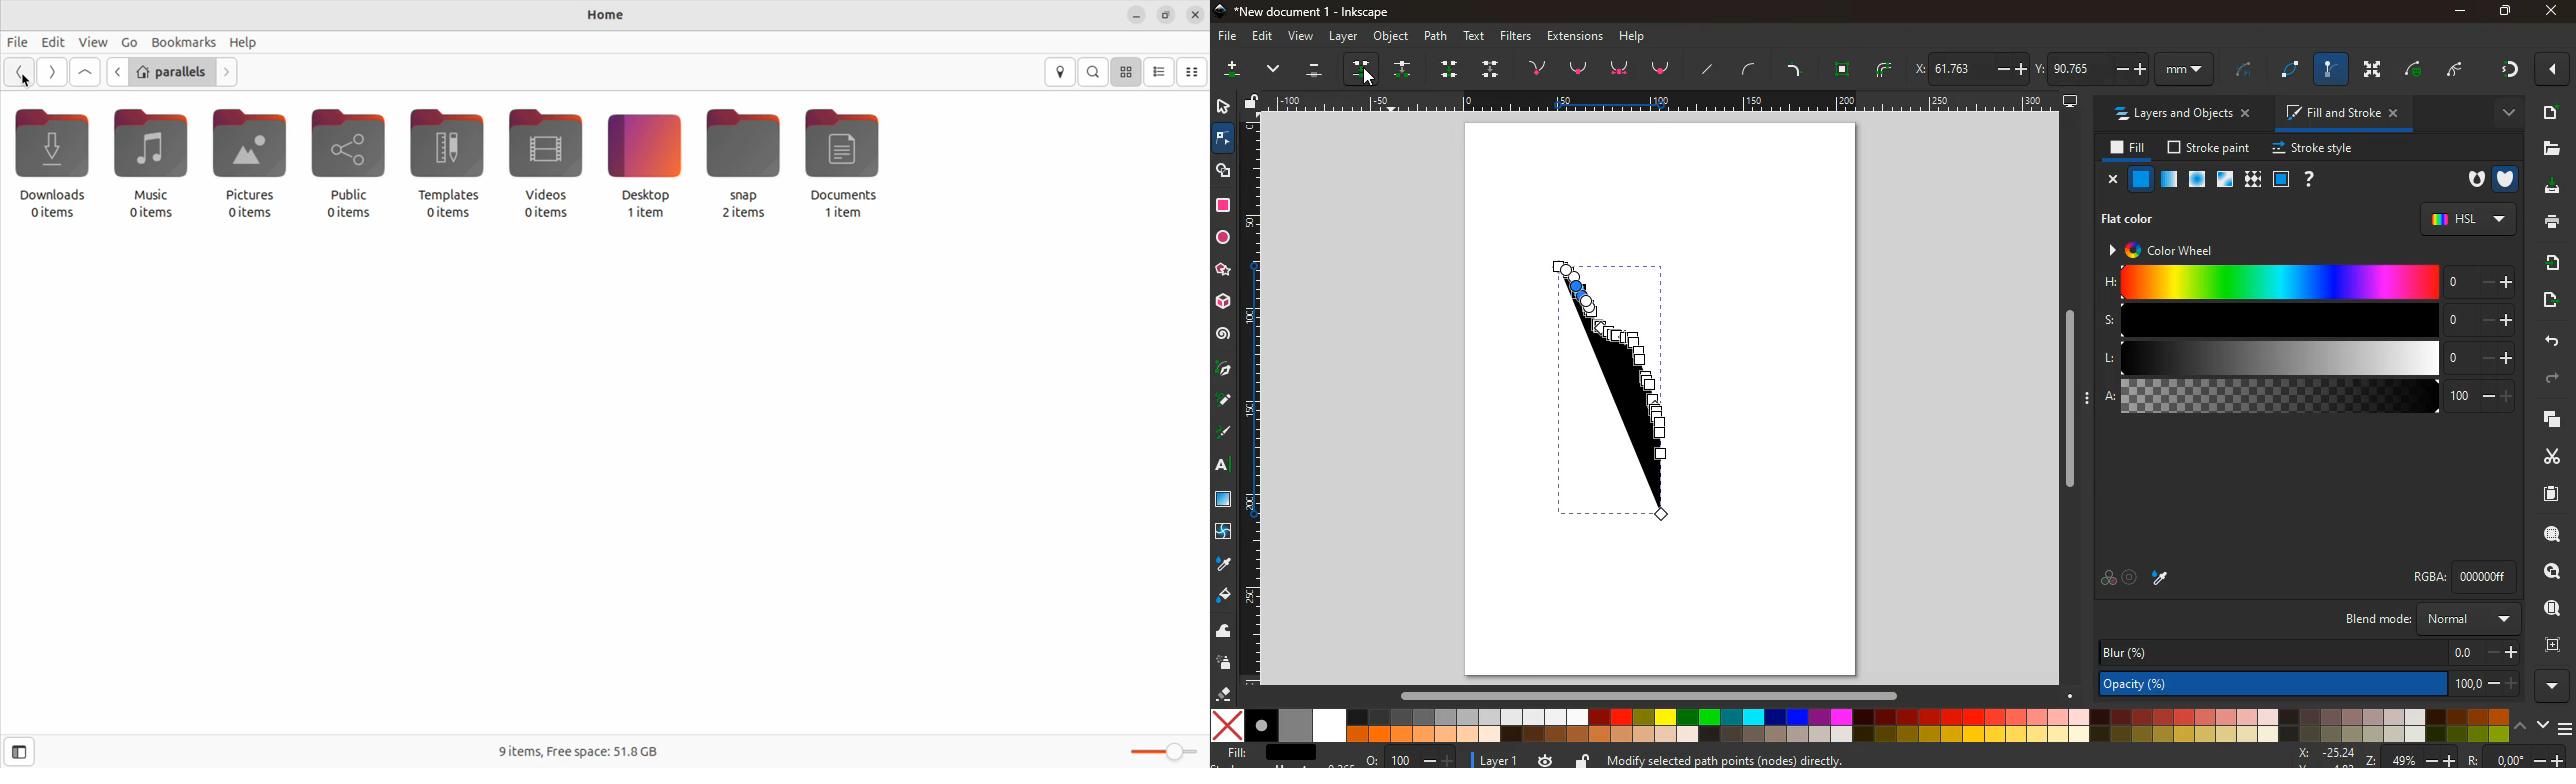 This screenshot has width=2576, height=784. Describe the element at coordinates (1405, 69) in the screenshot. I see `change` at that location.